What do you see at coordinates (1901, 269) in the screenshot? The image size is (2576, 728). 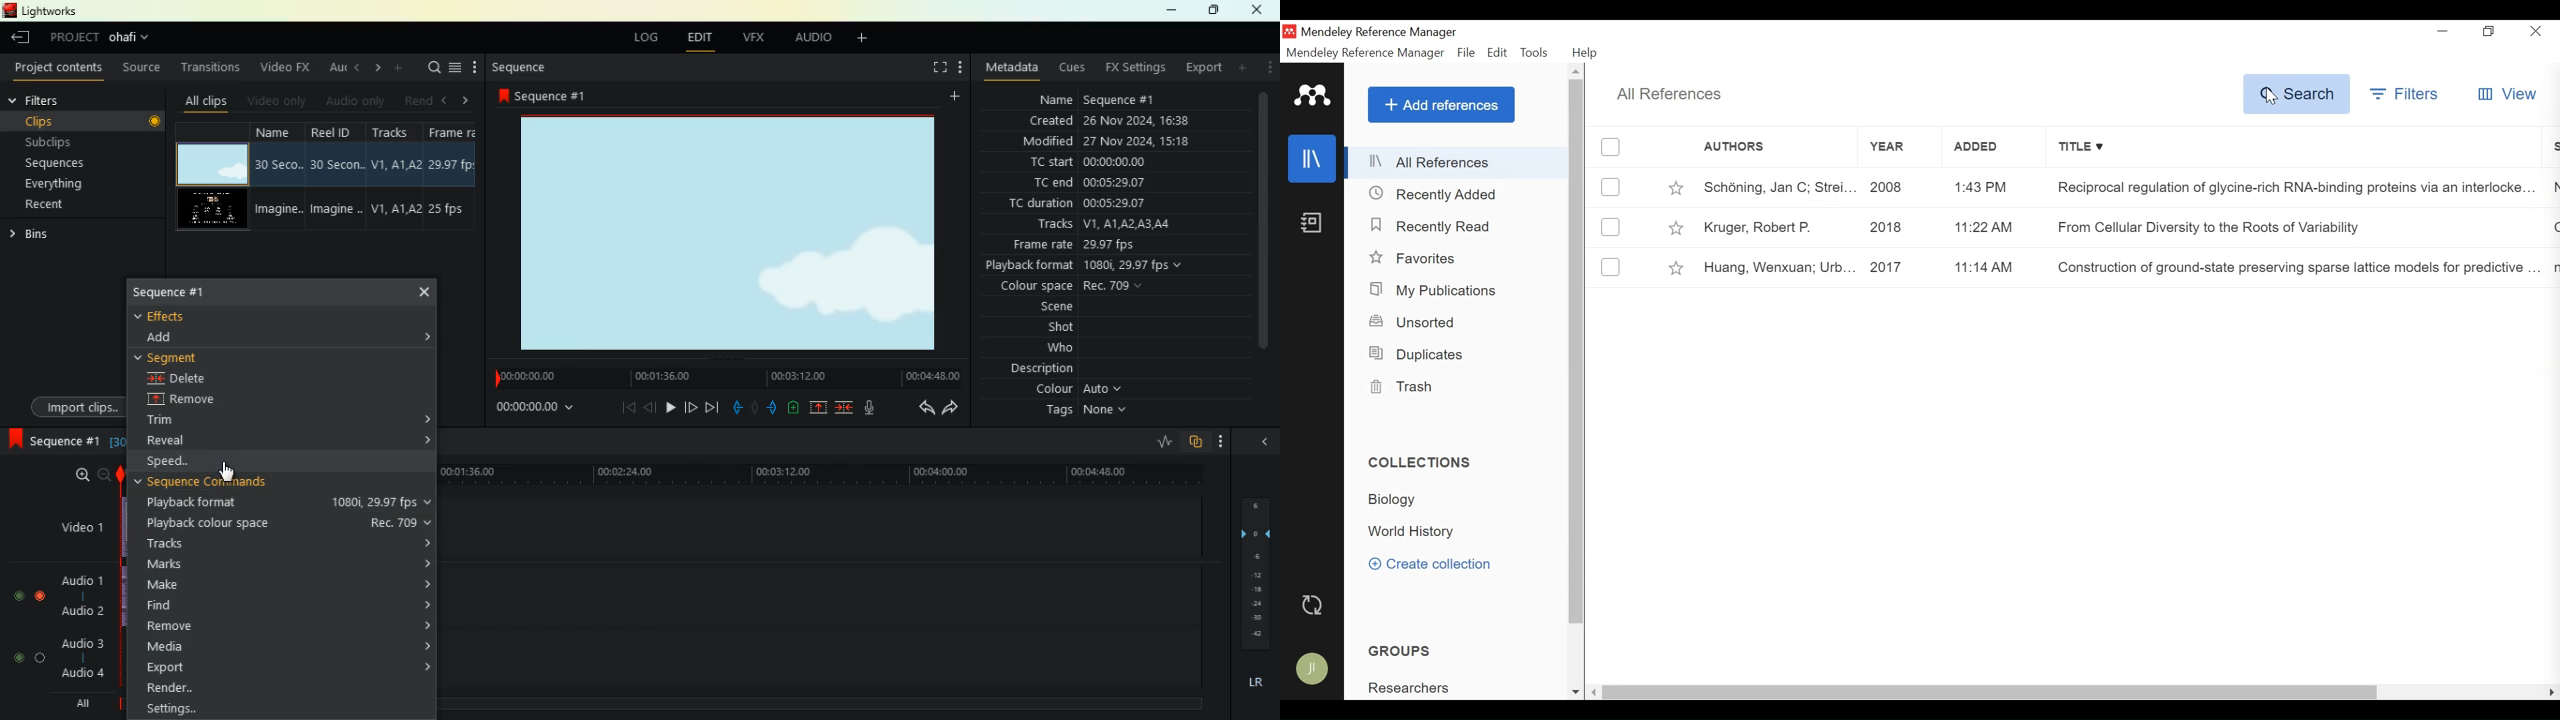 I see `2017` at bounding box center [1901, 269].